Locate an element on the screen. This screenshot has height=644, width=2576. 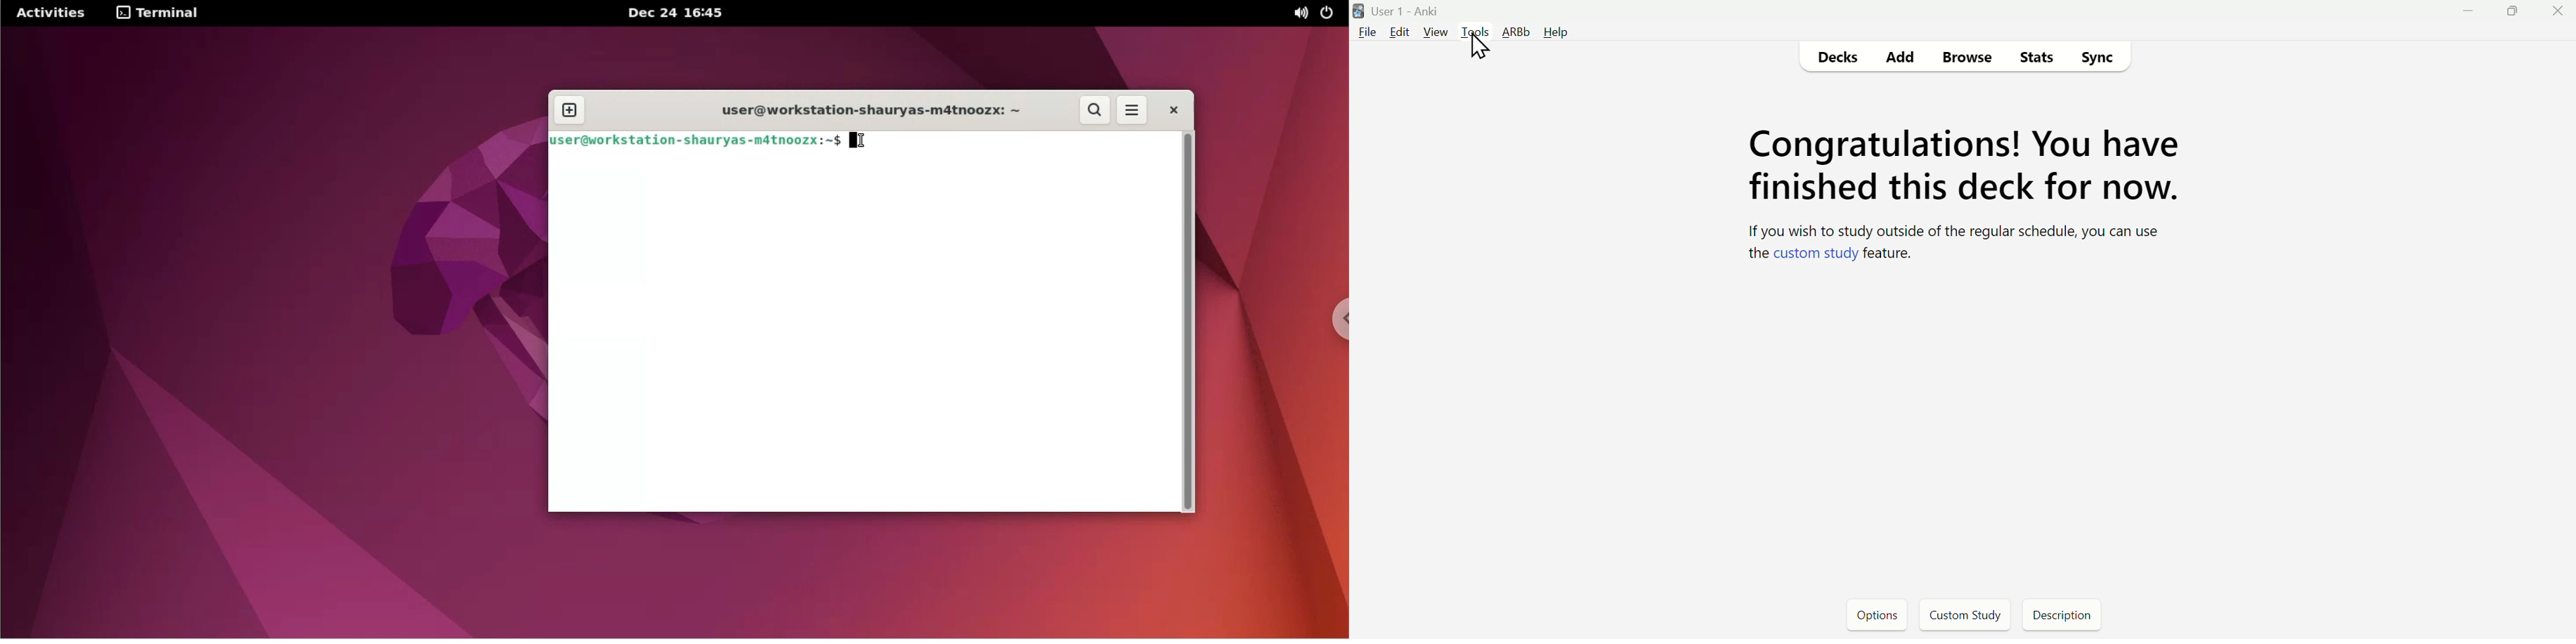
Sync is located at coordinates (2097, 60).